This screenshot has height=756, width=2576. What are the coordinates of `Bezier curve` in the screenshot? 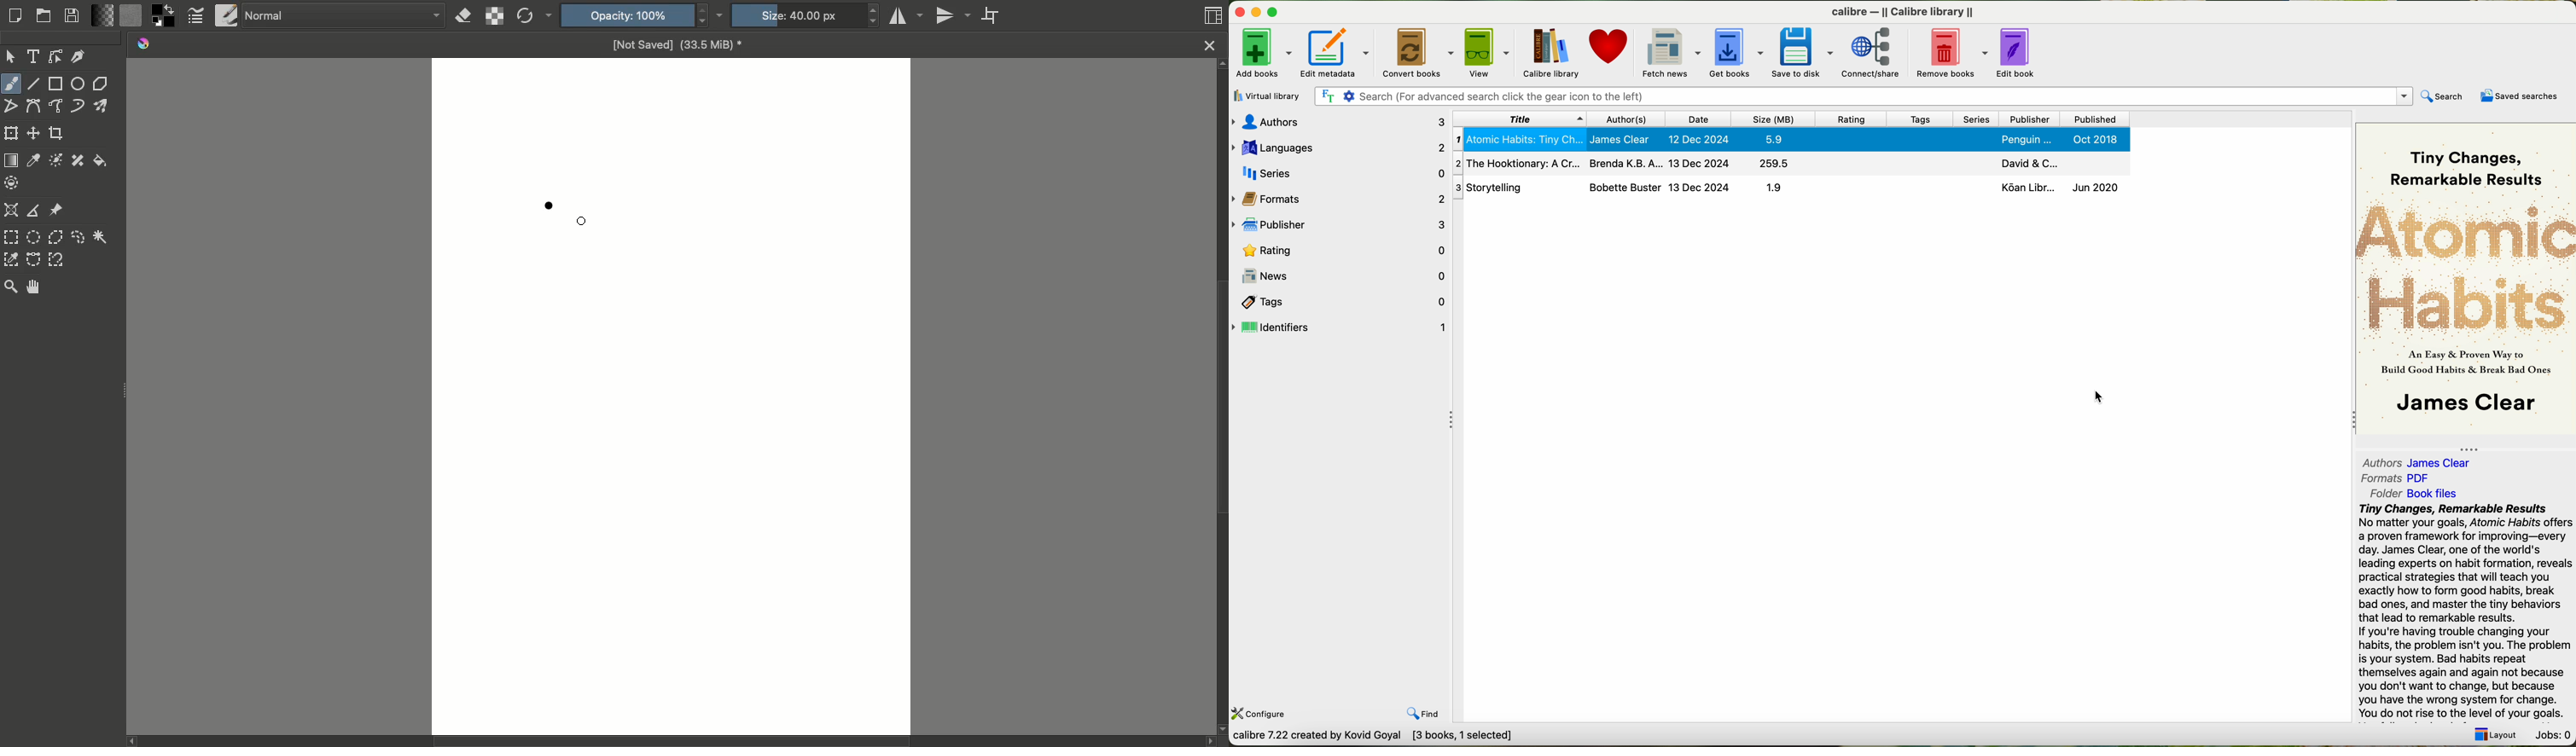 It's located at (33, 107).